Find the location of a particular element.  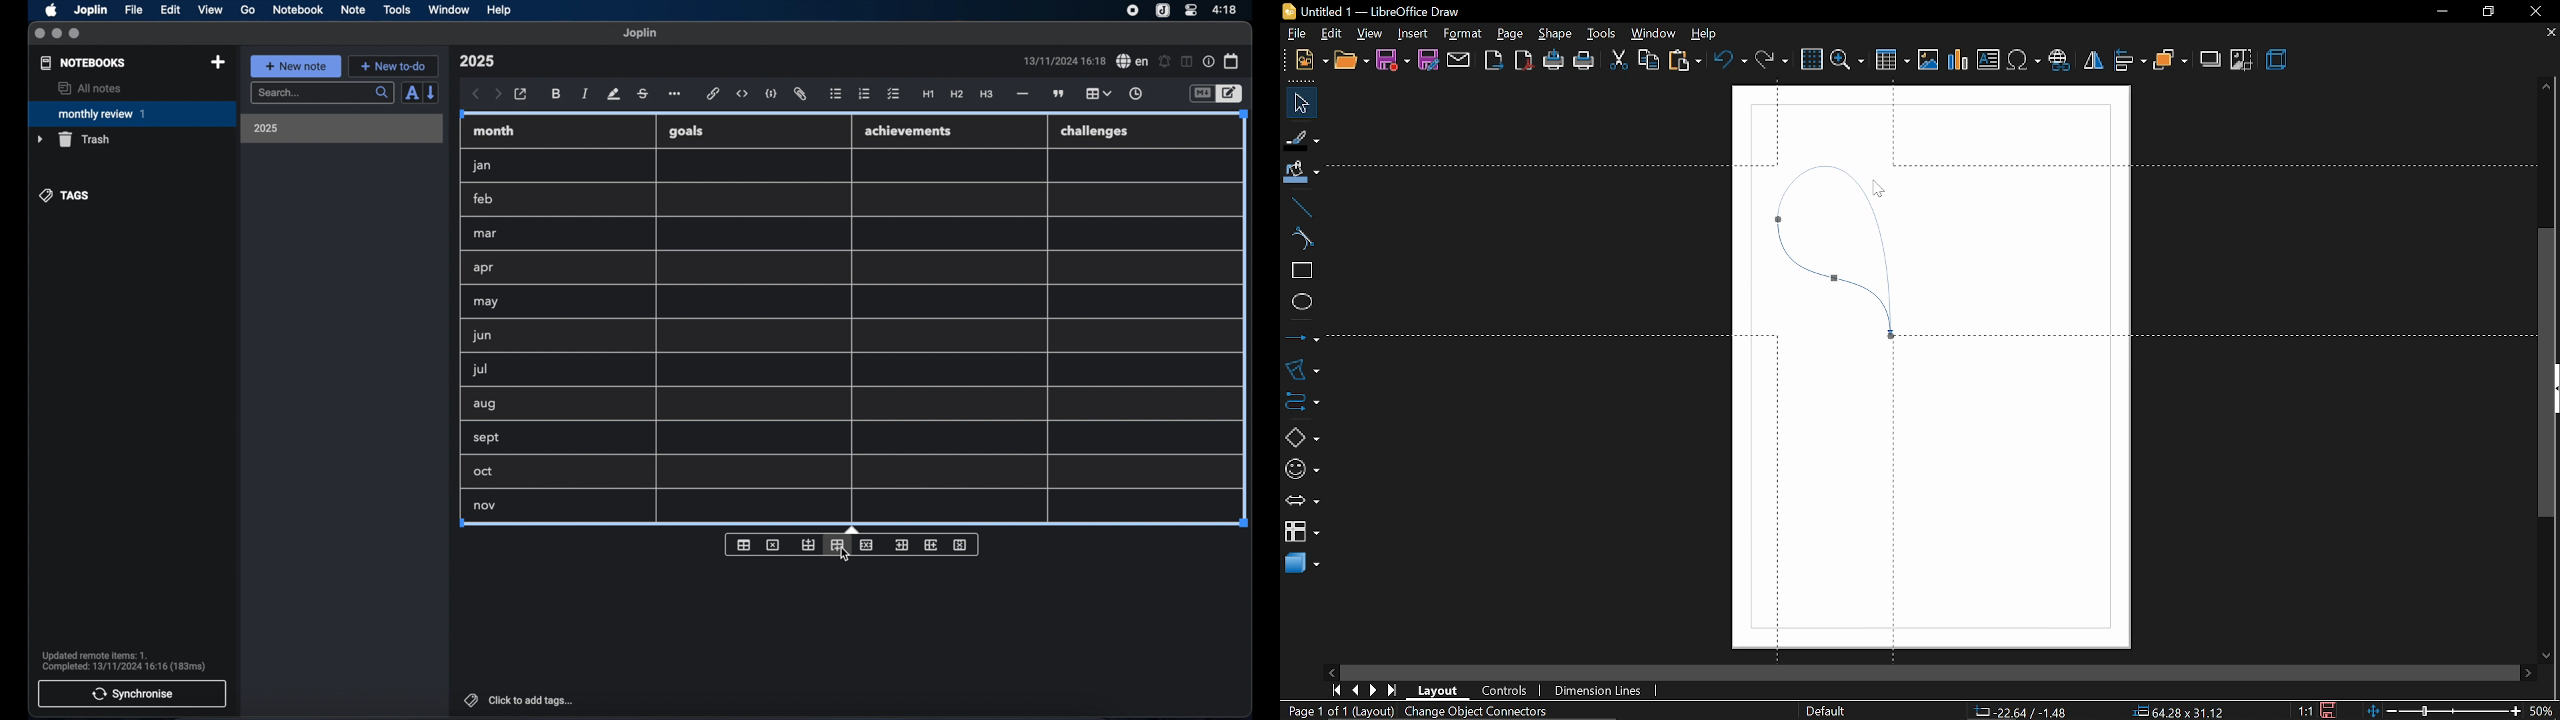

numbered list is located at coordinates (864, 93).